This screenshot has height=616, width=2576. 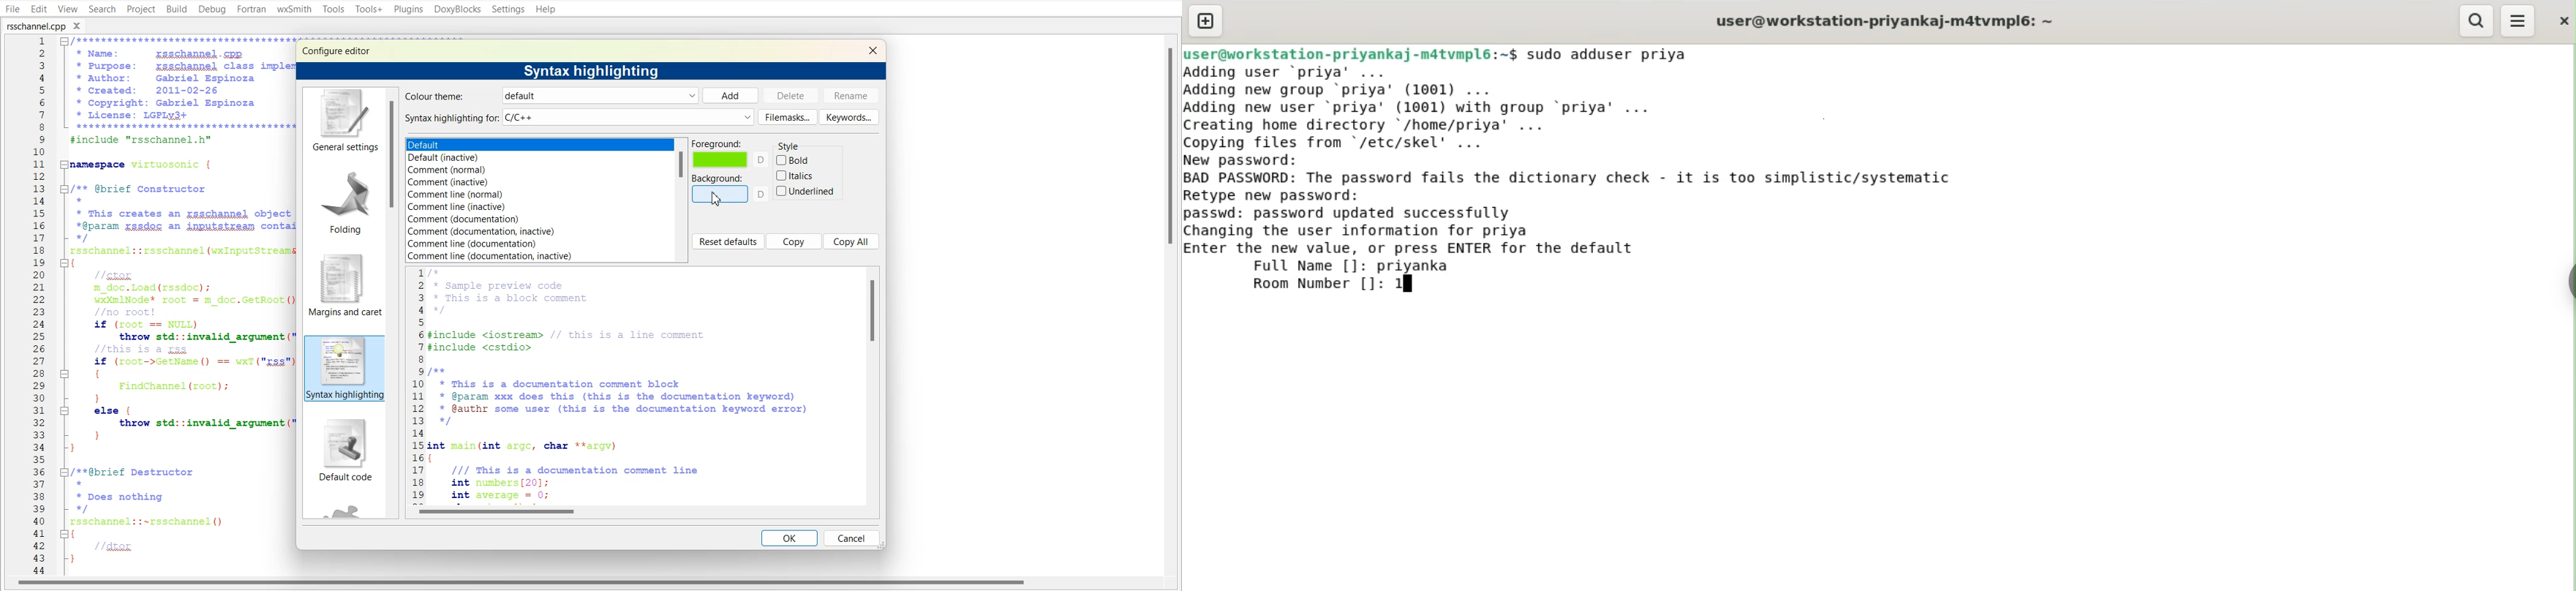 What do you see at coordinates (38, 9) in the screenshot?
I see `Edit` at bounding box center [38, 9].